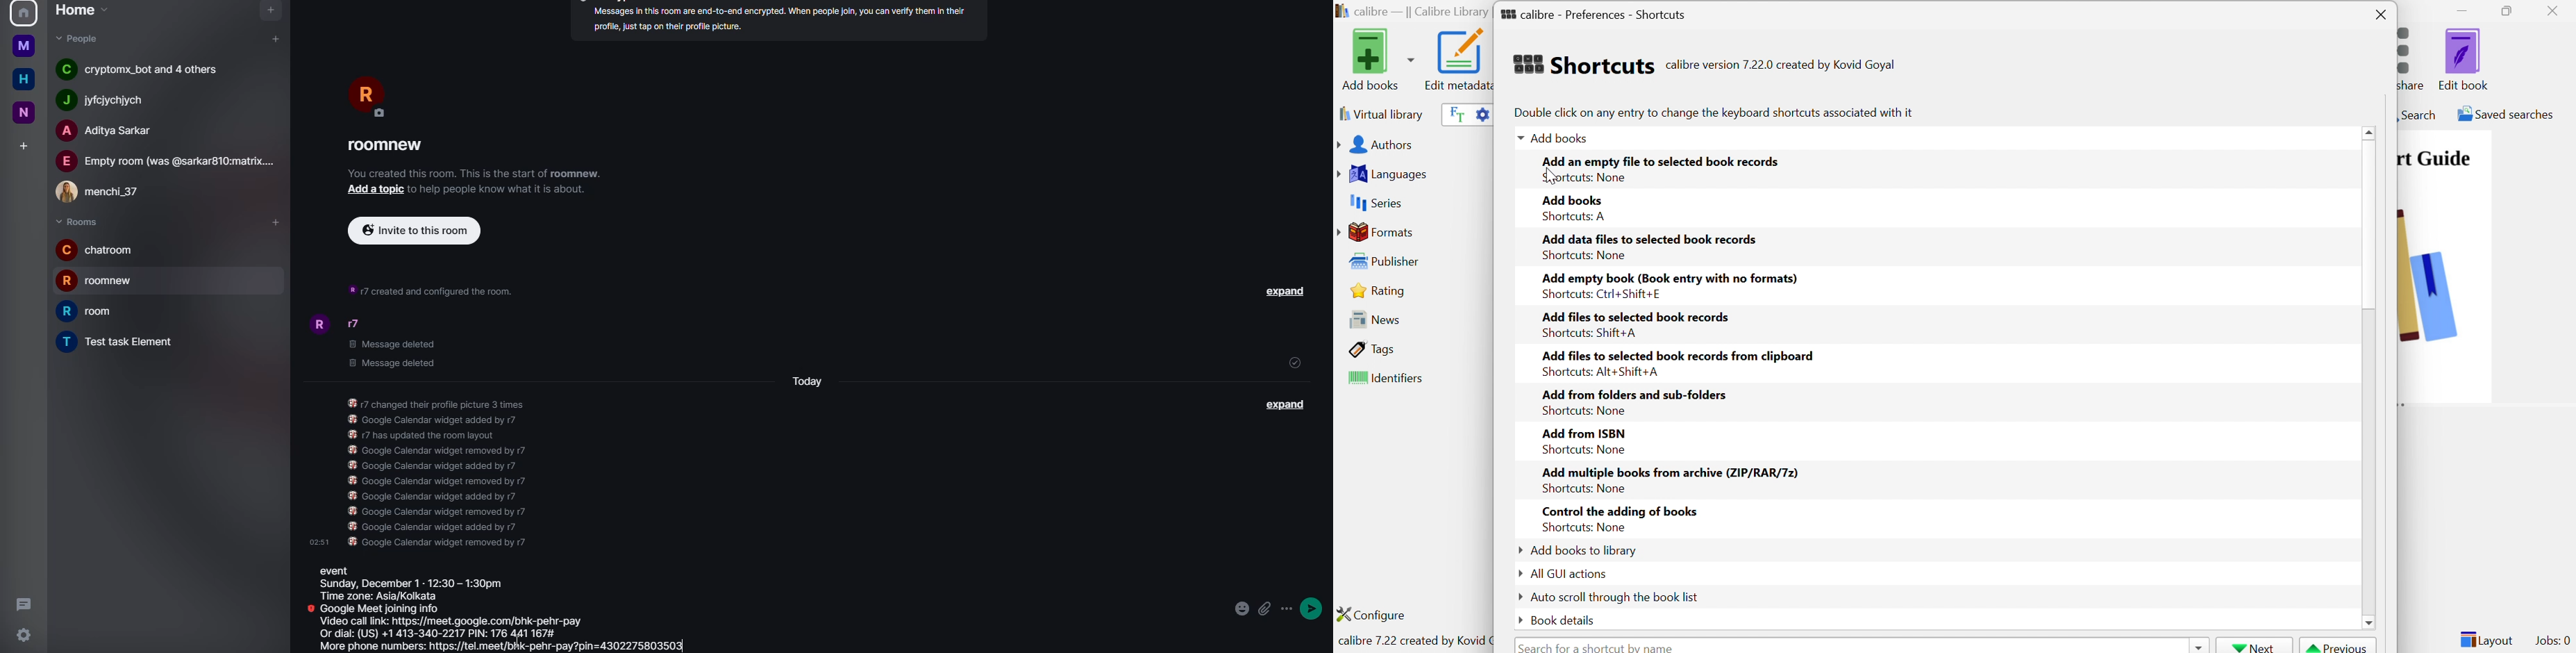 Image resolution: width=2576 pixels, height=672 pixels. I want to click on Drop Down, so click(1519, 575).